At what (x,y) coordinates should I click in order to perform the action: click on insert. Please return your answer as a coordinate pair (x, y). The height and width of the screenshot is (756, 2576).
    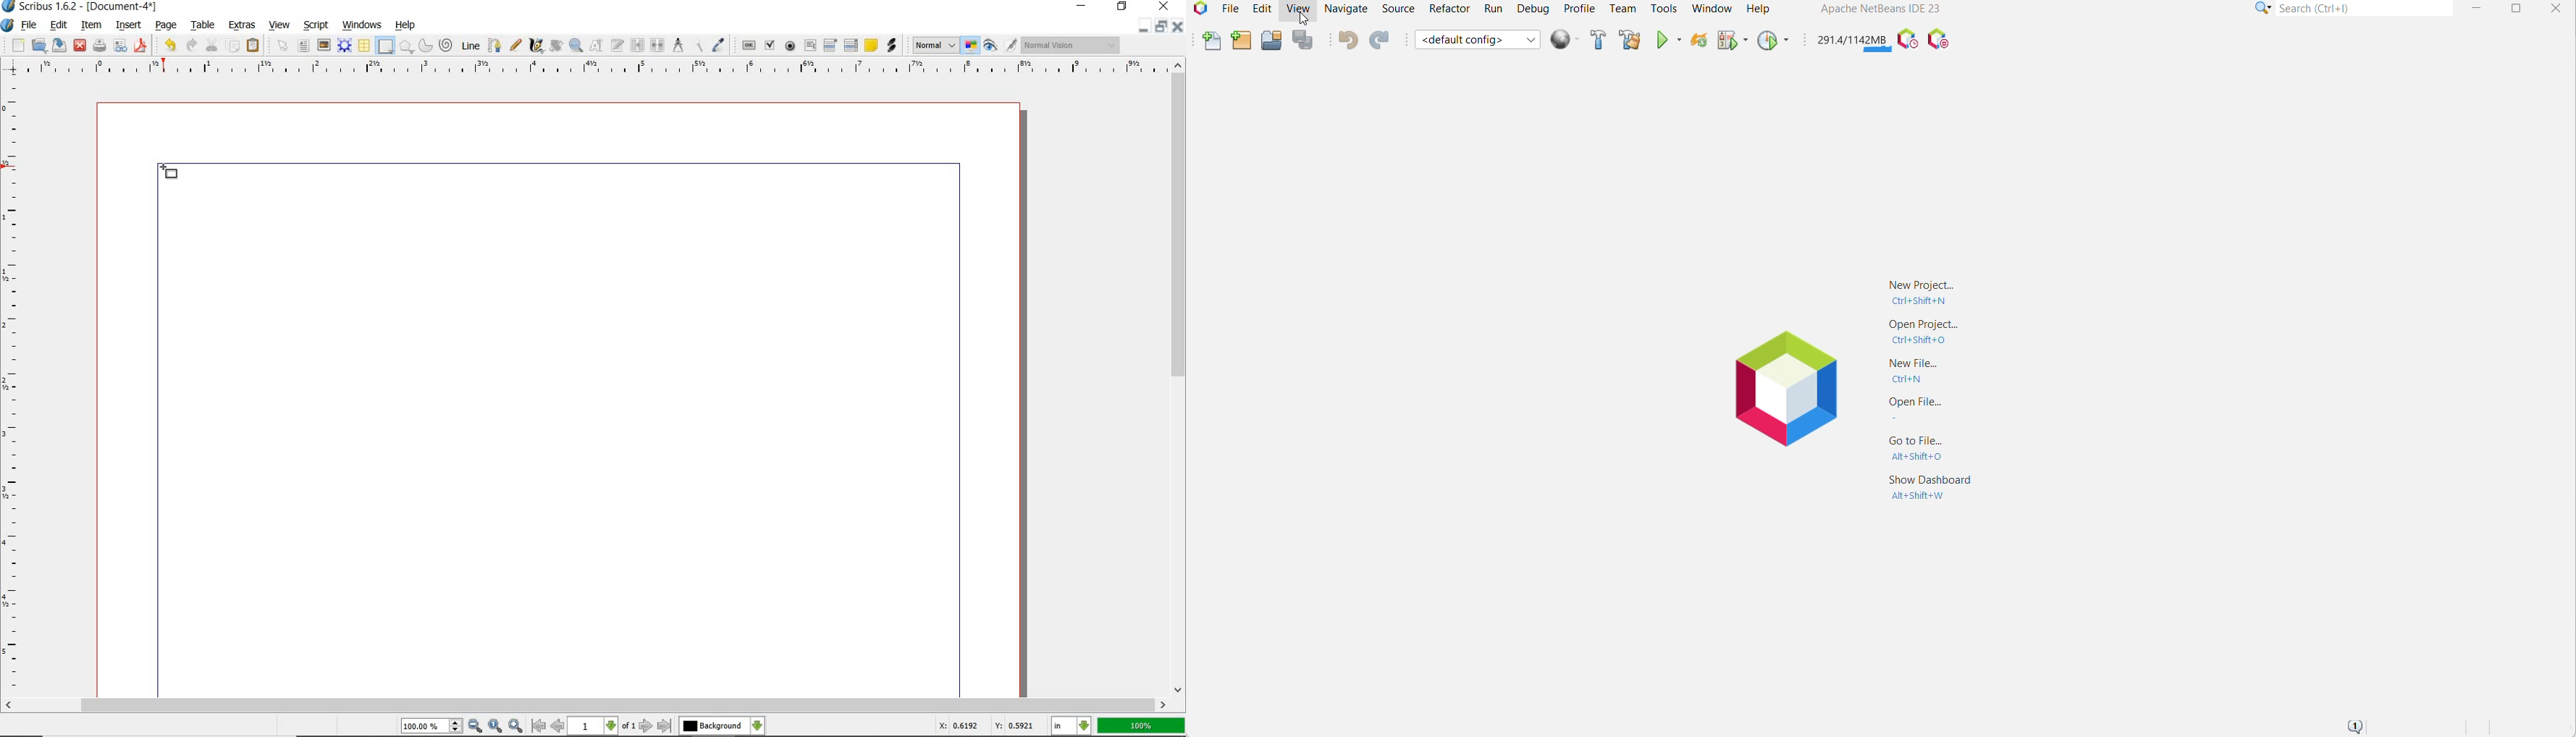
    Looking at the image, I should click on (128, 25).